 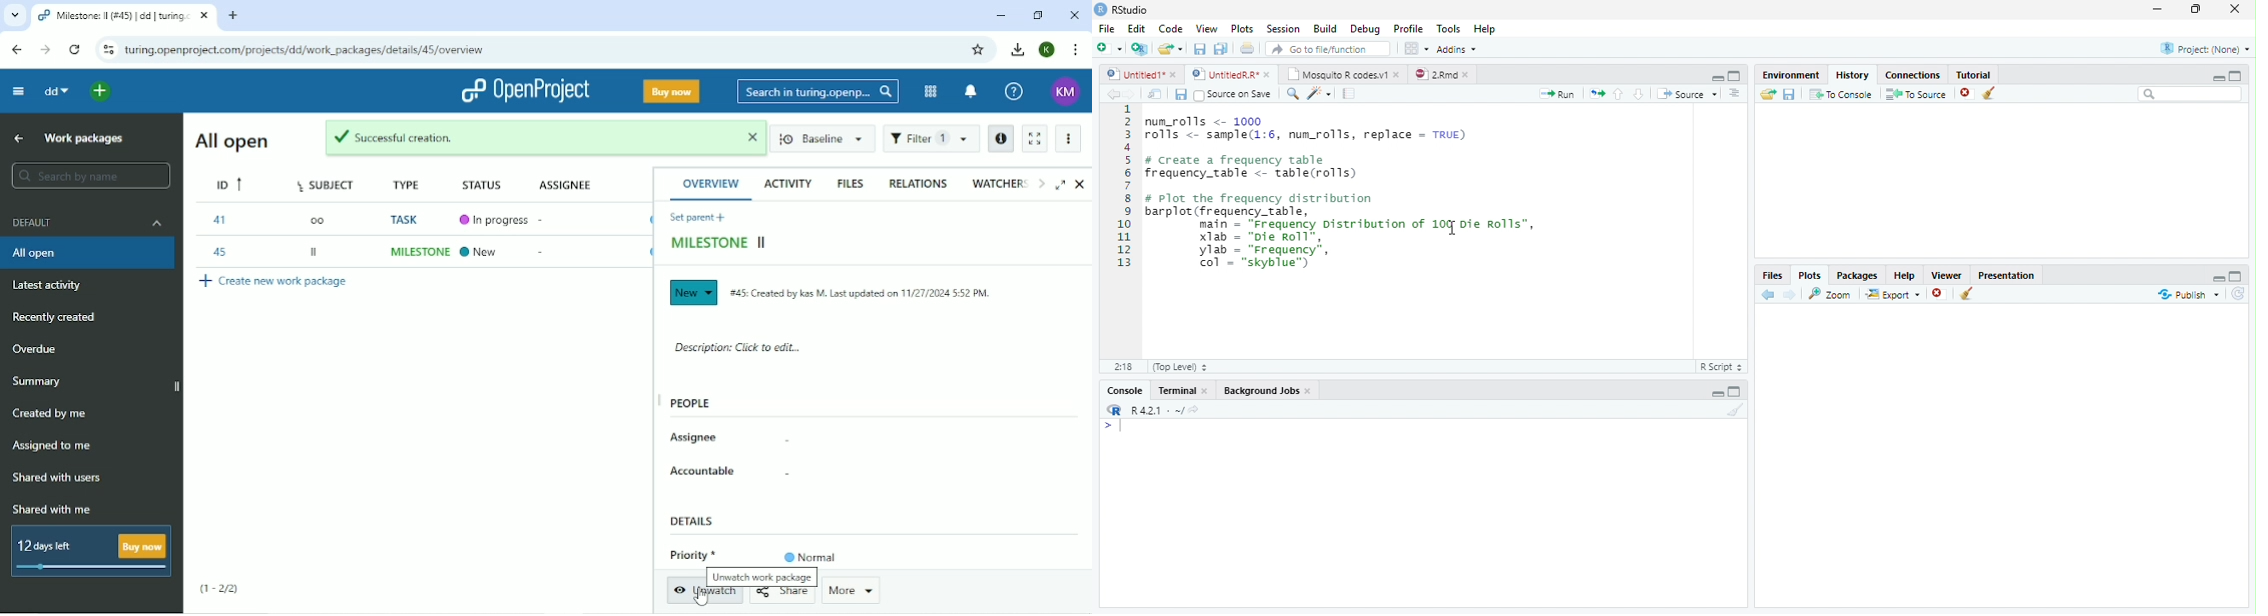 What do you see at coordinates (1137, 26) in the screenshot?
I see `Edit` at bounding box center [1137, 26].